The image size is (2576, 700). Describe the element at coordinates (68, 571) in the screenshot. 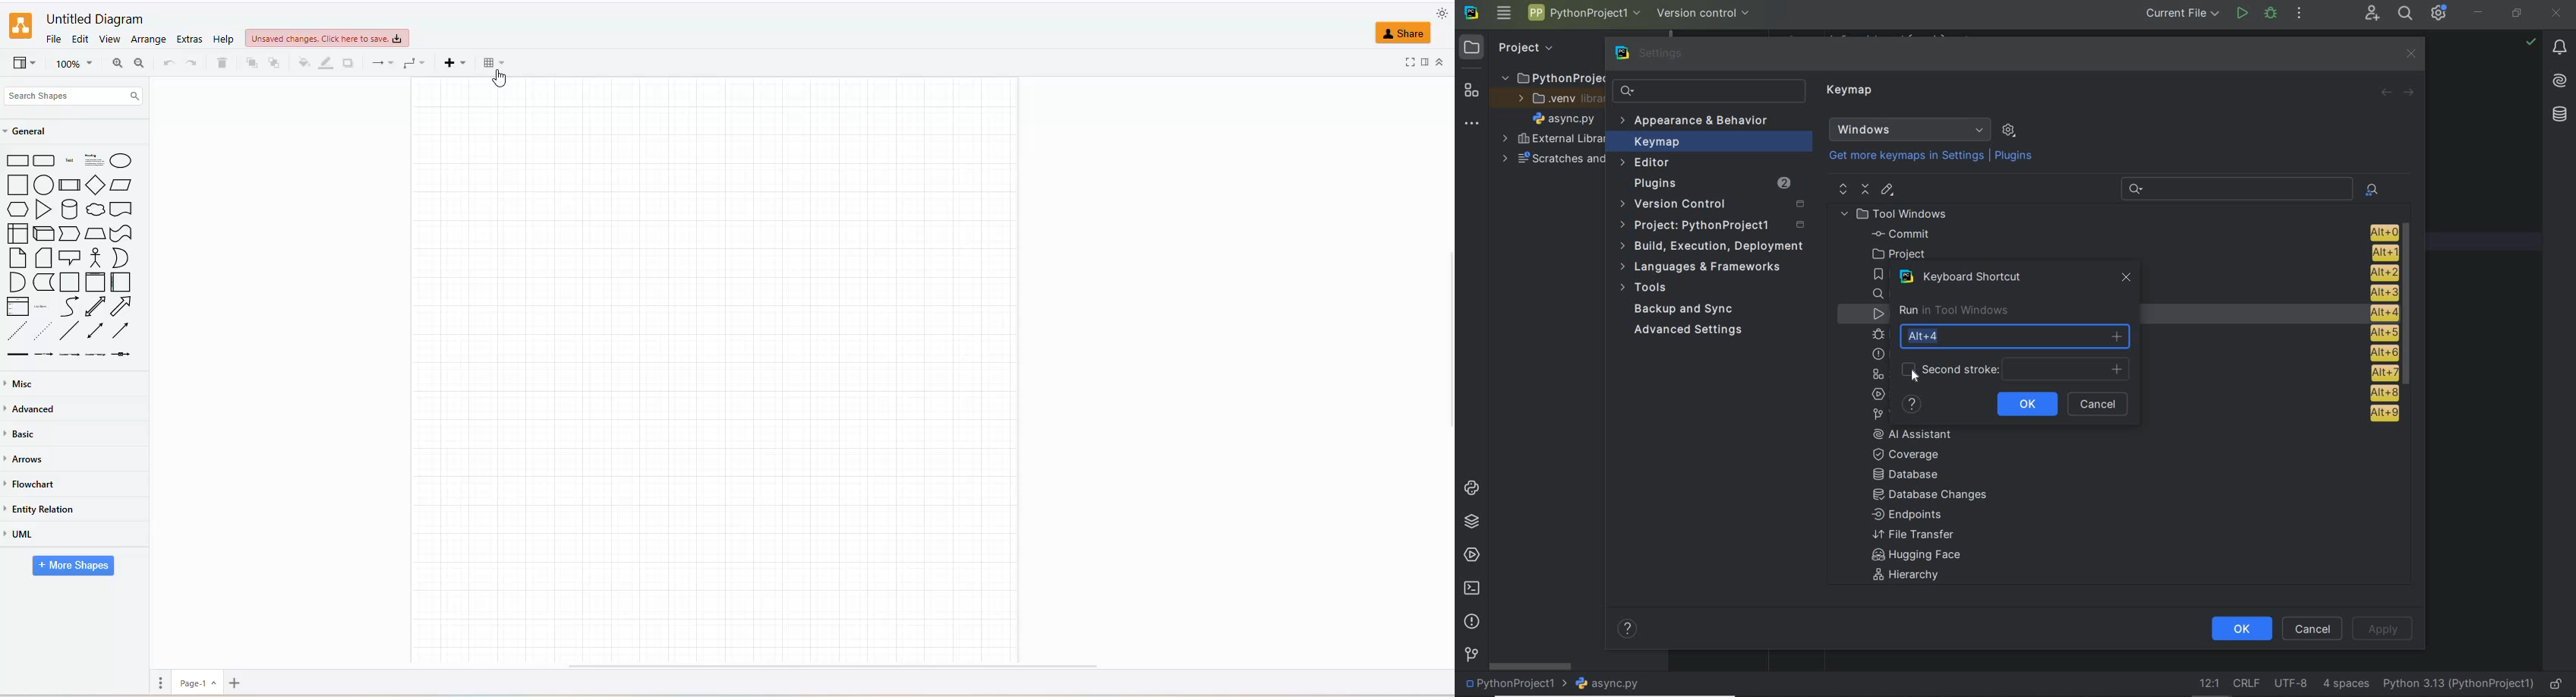

I see `more shapes` at that location.